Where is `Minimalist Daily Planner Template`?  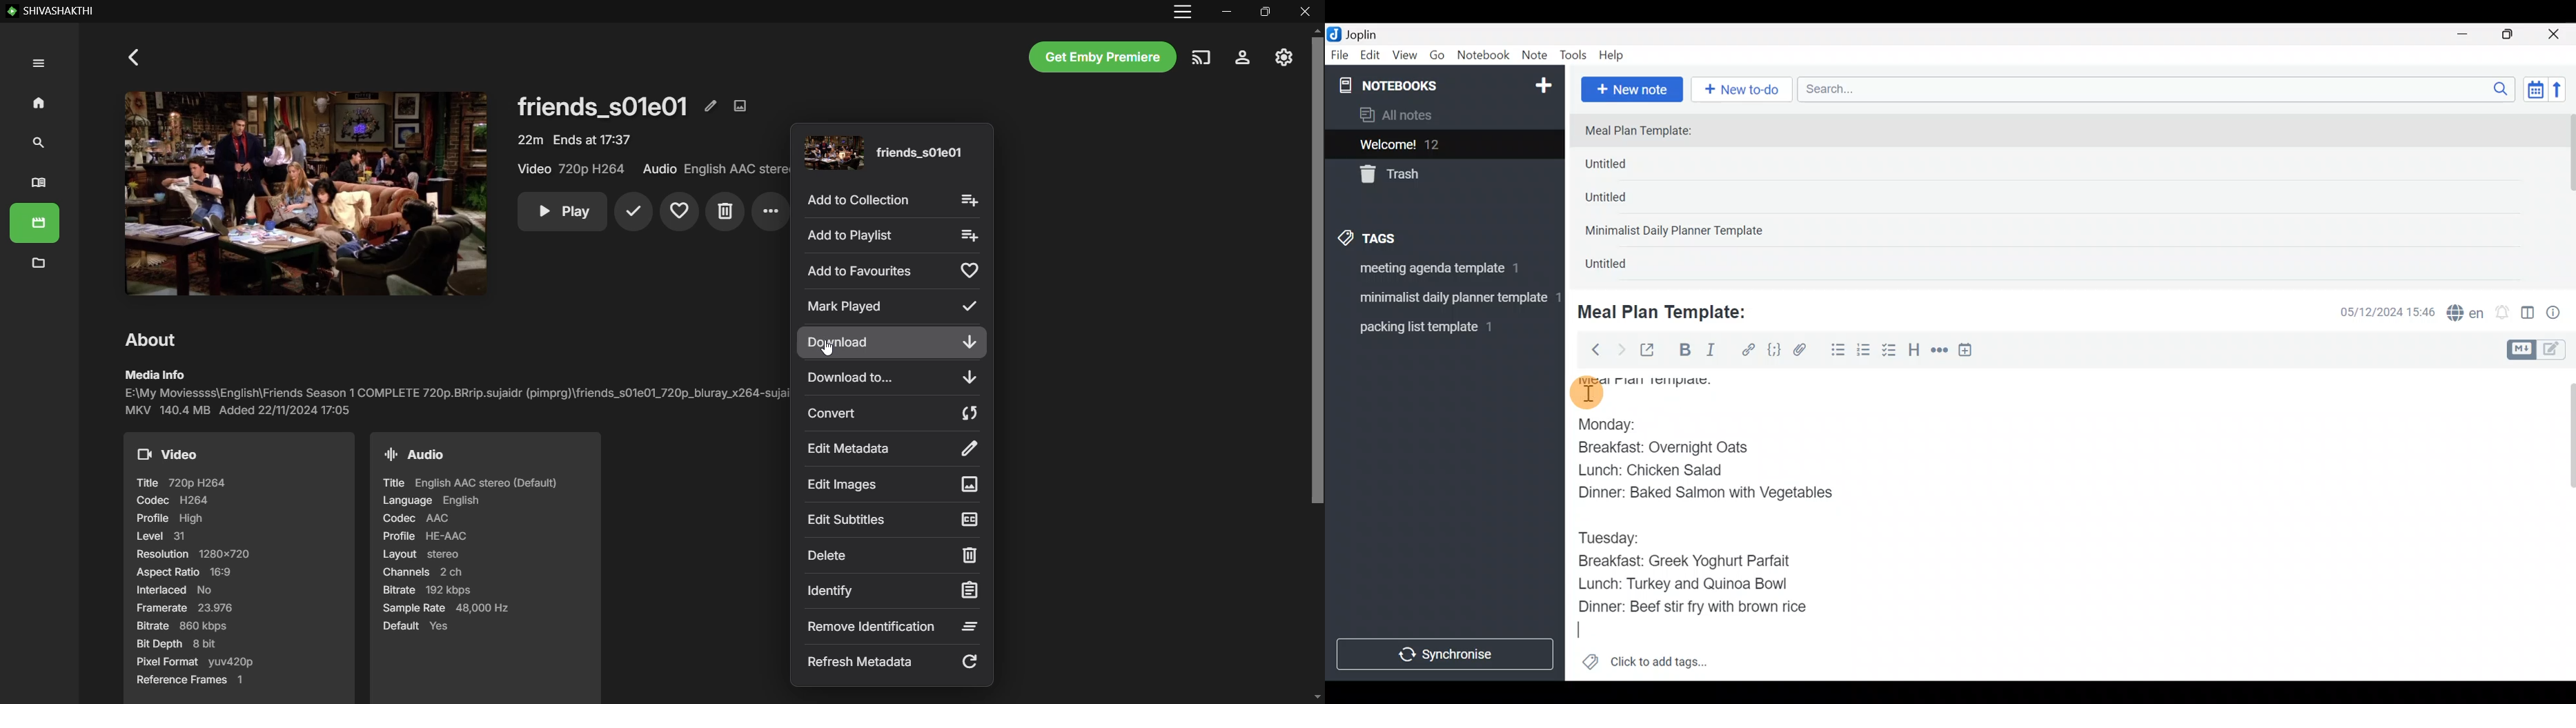 Minimalist Daily Planner Template is located at coordinates (1678, 232).